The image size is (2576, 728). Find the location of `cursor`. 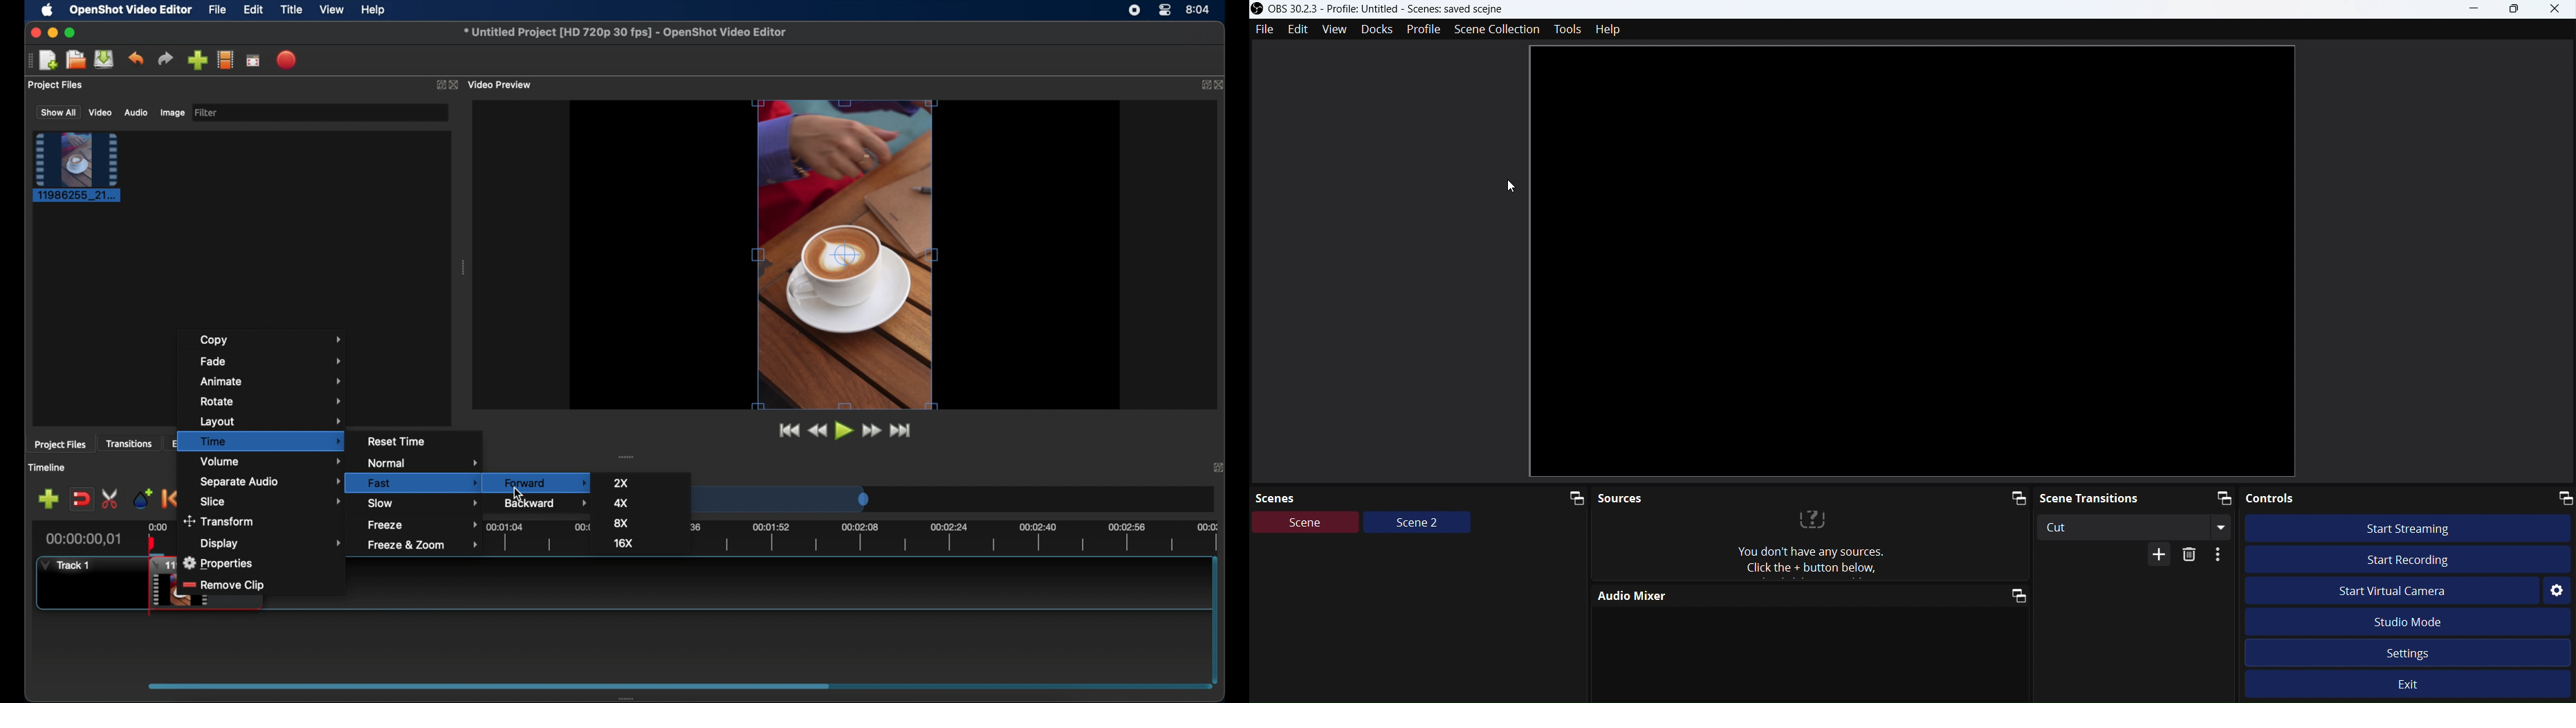

cursor is located at coordinates (1508, 184).